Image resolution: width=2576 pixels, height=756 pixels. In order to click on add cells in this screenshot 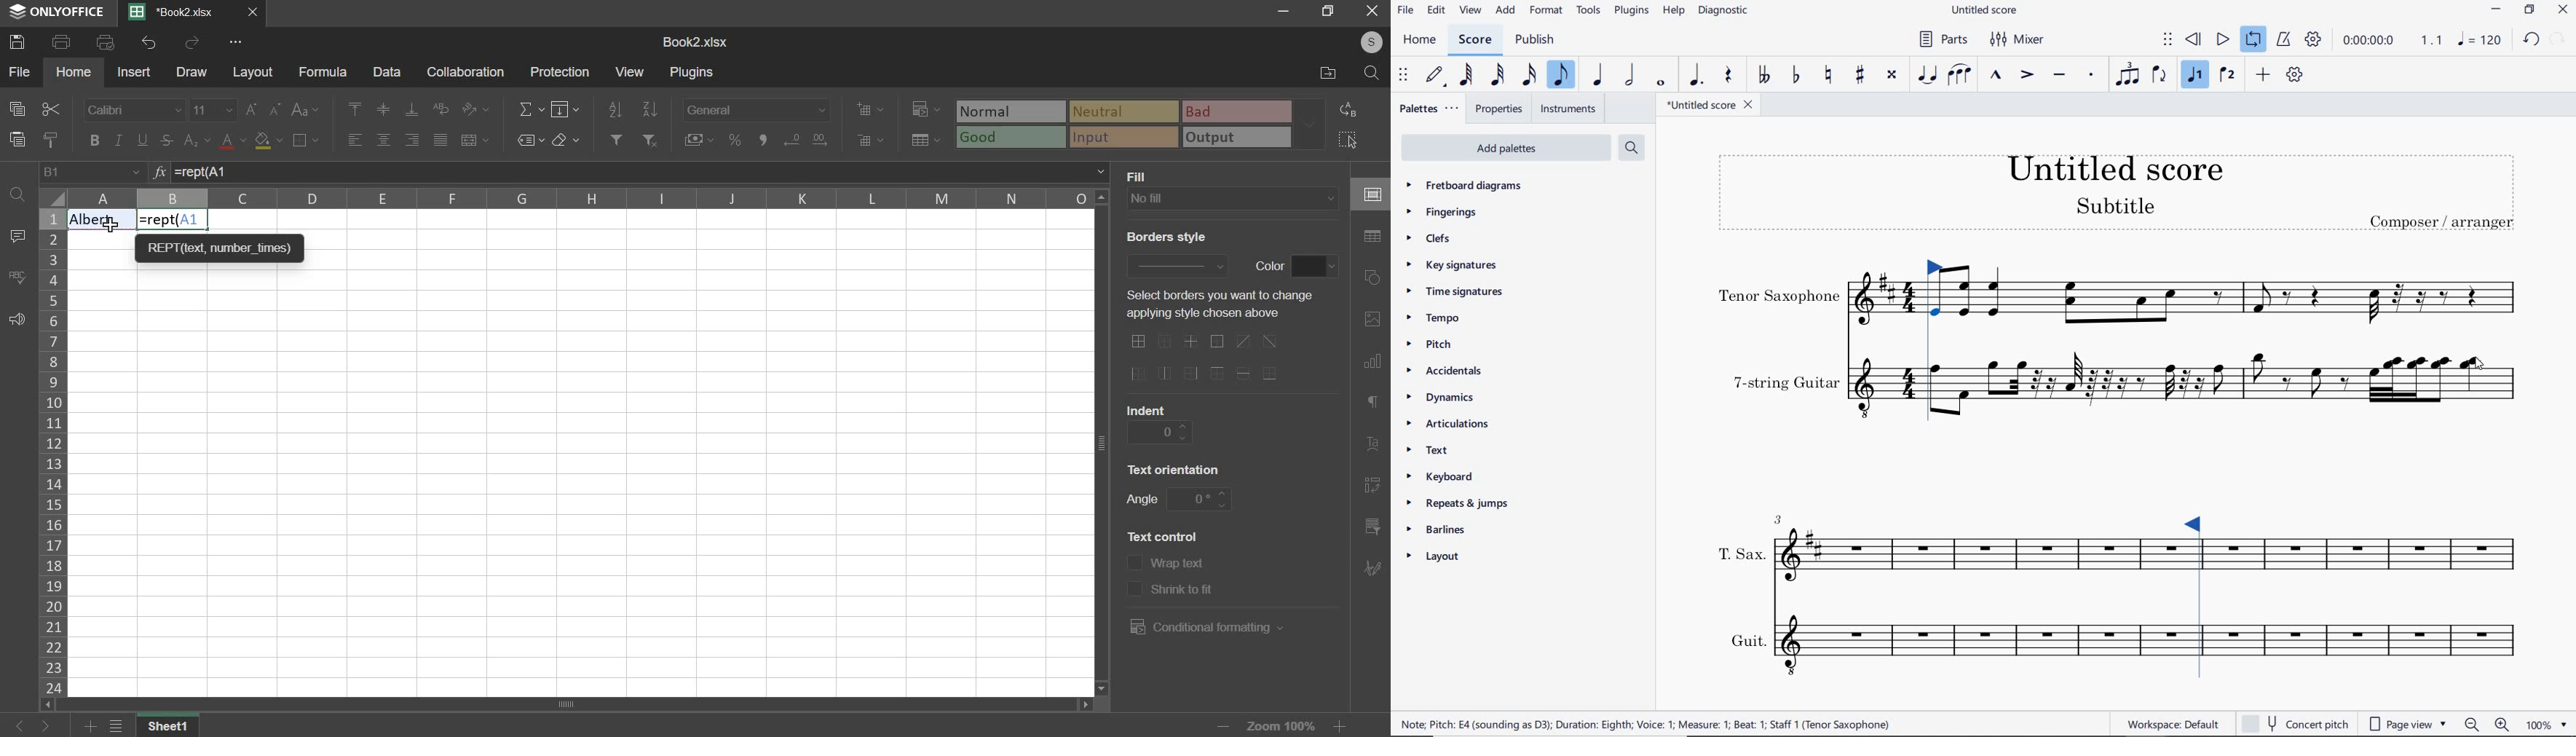, I will do `click(870, 108)`.